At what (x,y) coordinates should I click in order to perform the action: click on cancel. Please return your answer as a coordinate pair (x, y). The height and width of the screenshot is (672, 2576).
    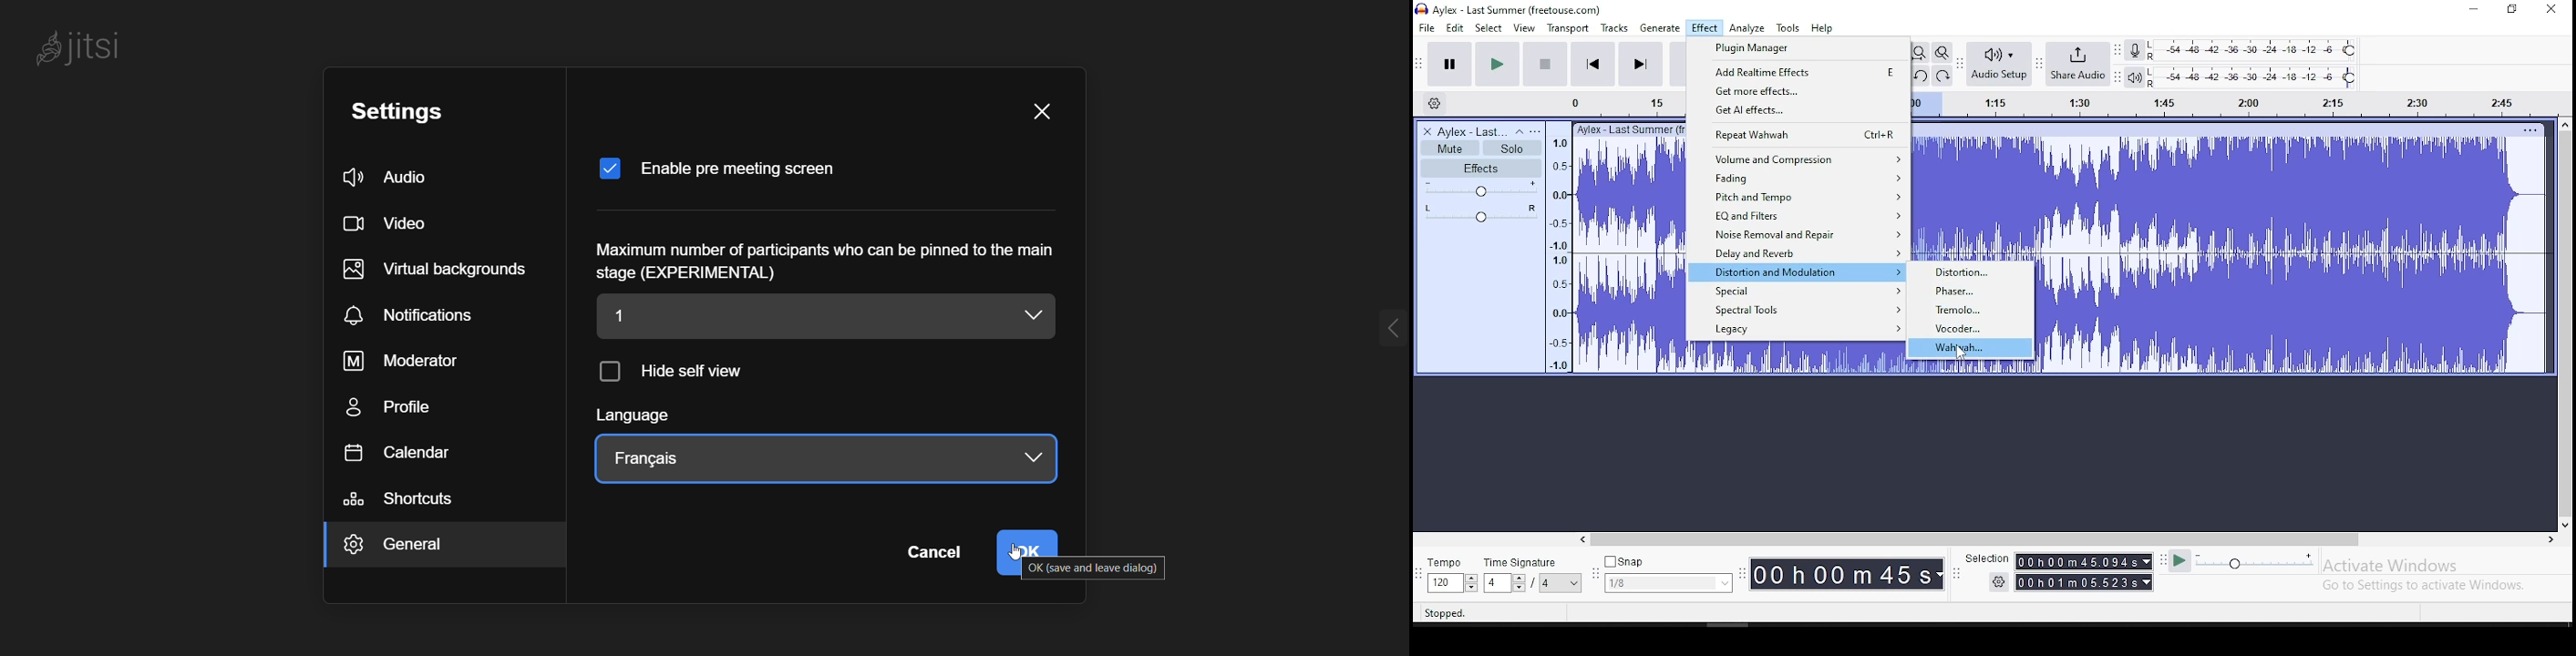
    Looking at the image, I should click on (932, 554).